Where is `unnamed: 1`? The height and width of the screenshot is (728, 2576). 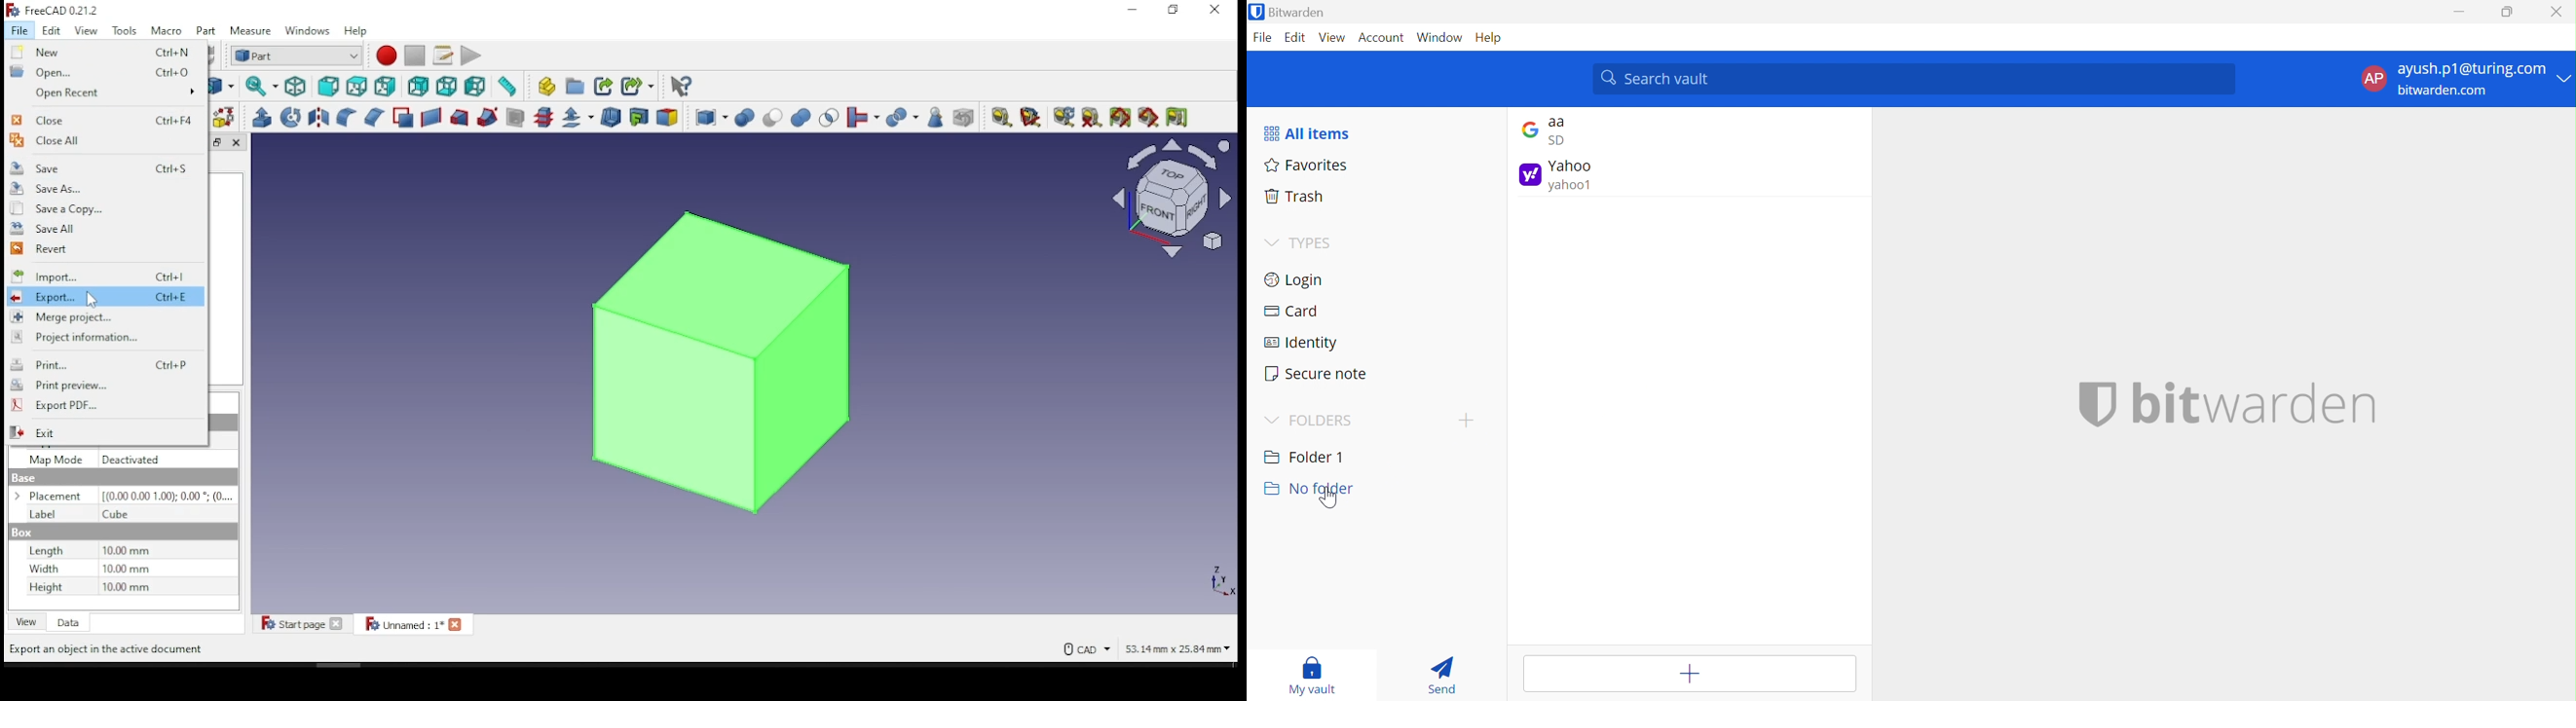 unnamed: 1 is located at coordinates (414, 623).